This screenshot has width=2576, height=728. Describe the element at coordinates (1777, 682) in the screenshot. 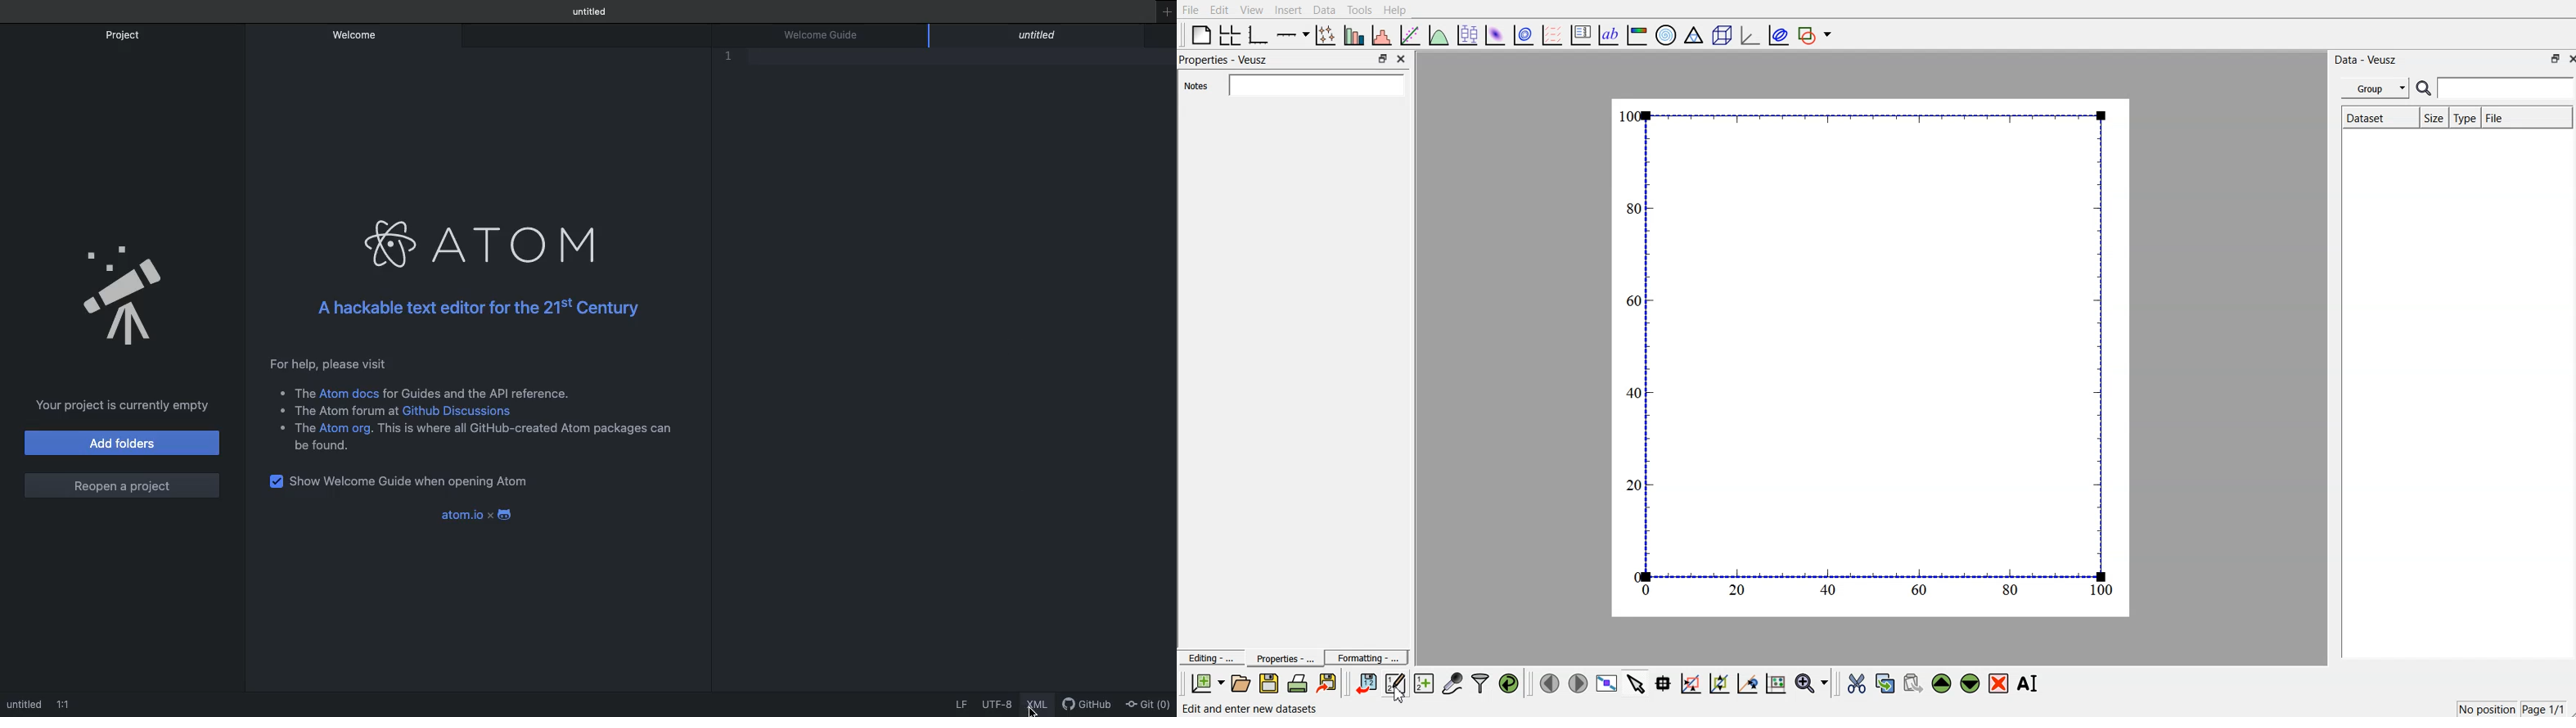

I see `click to reset graph axes` at that location.